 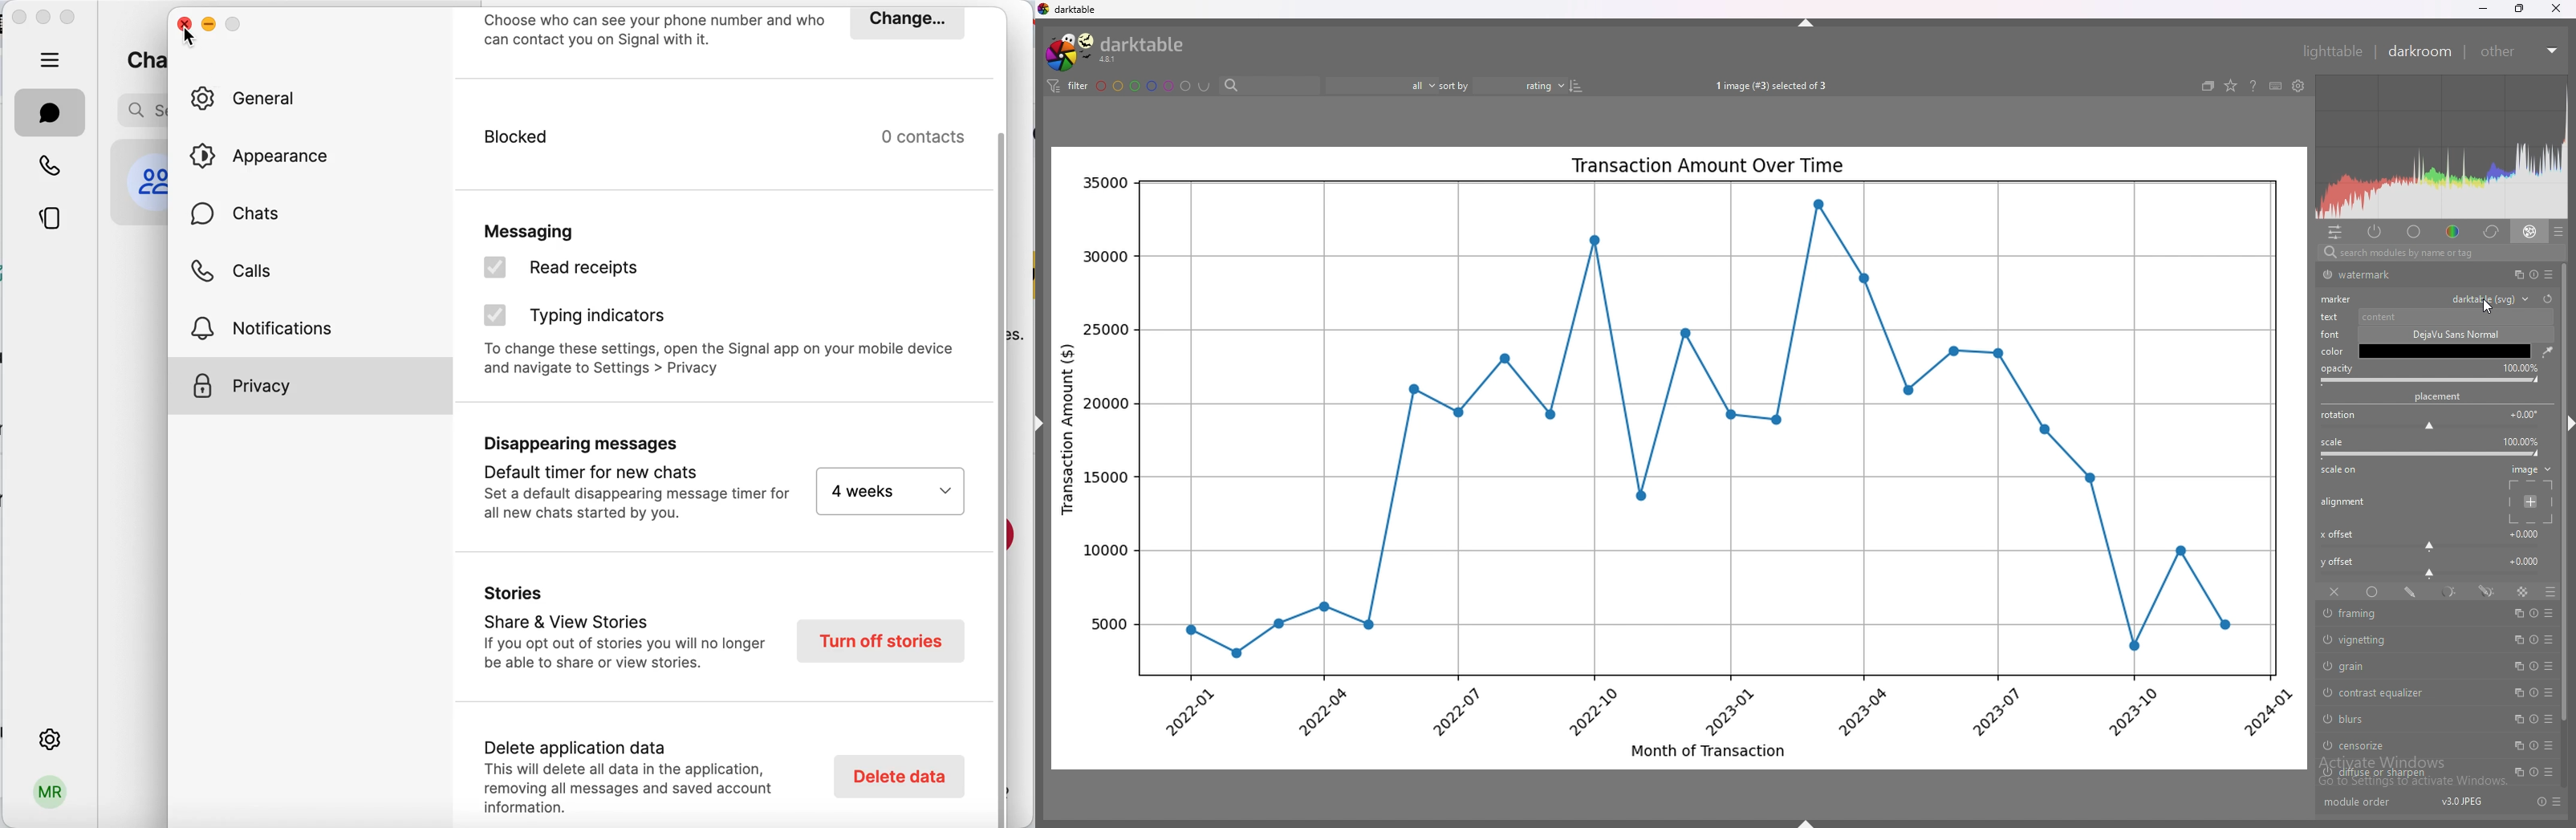 What do you see at coordinates (2554, 10) in the screenshot?
I see `close` at bounding box center [2554, 10].